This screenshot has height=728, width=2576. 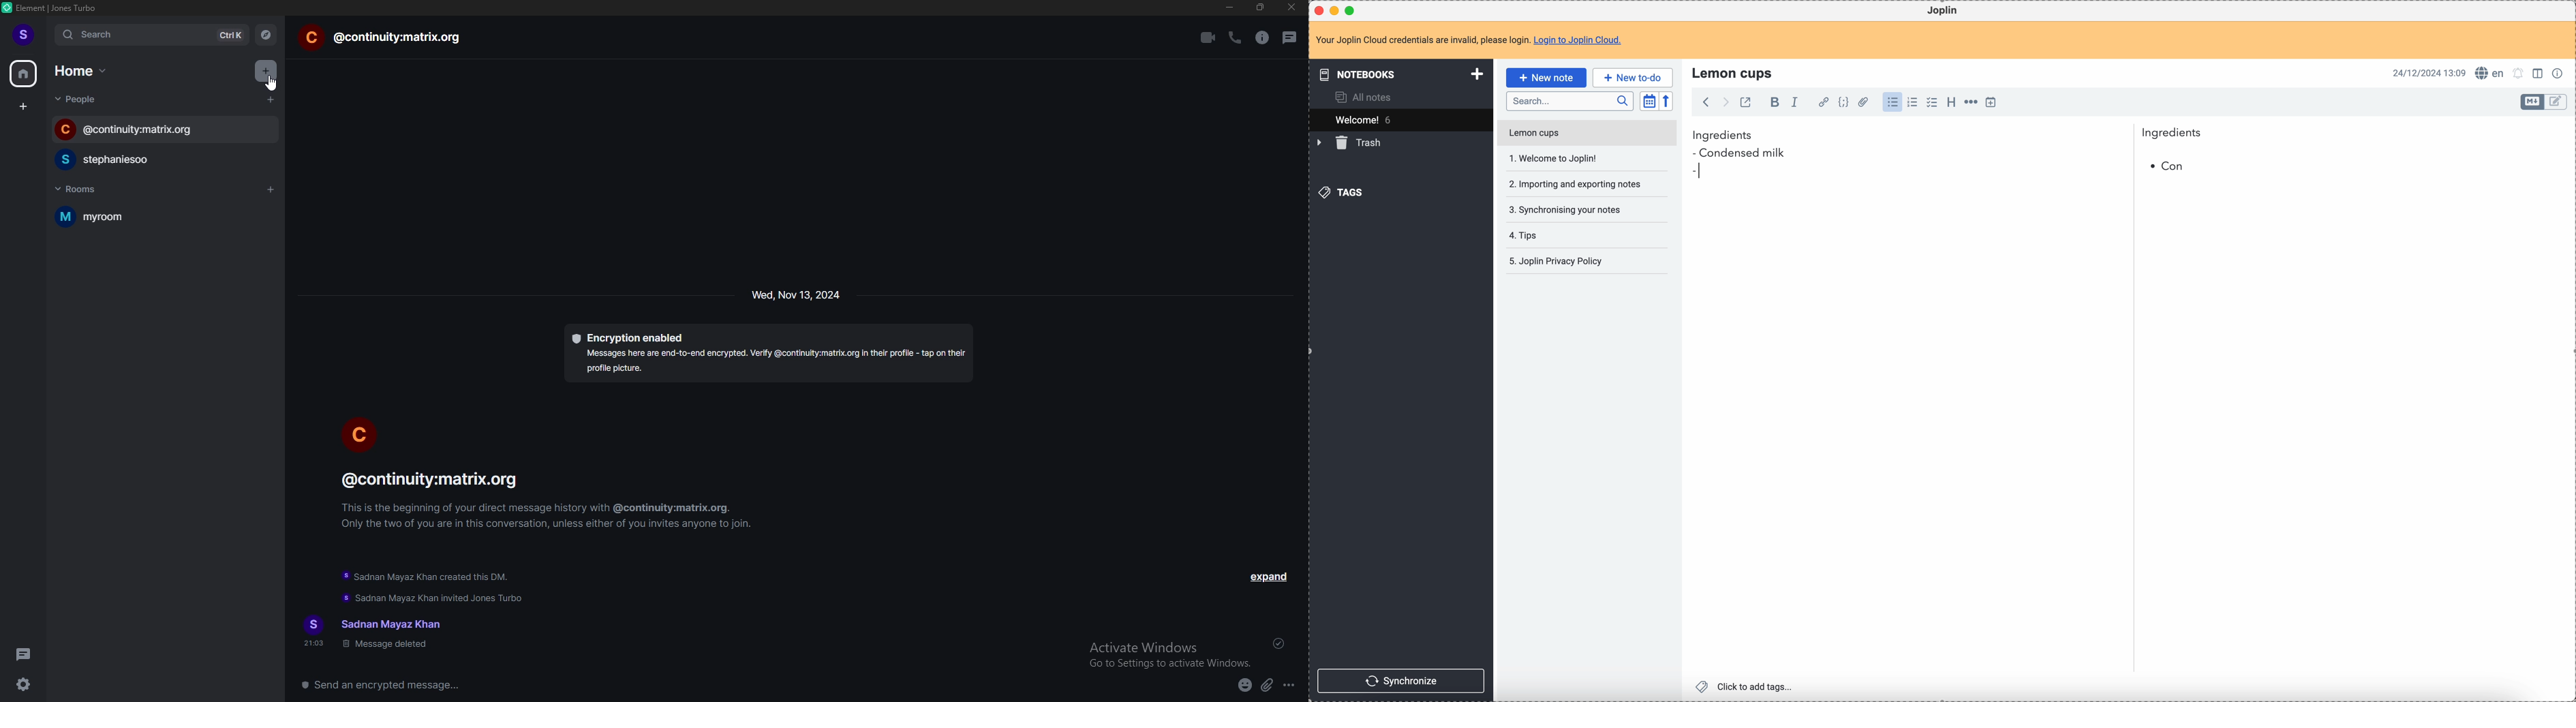 What do you see at coordinates (1747, 686) in the screenshot?
I see `click to add tags` at bounding box center [1747, 686].